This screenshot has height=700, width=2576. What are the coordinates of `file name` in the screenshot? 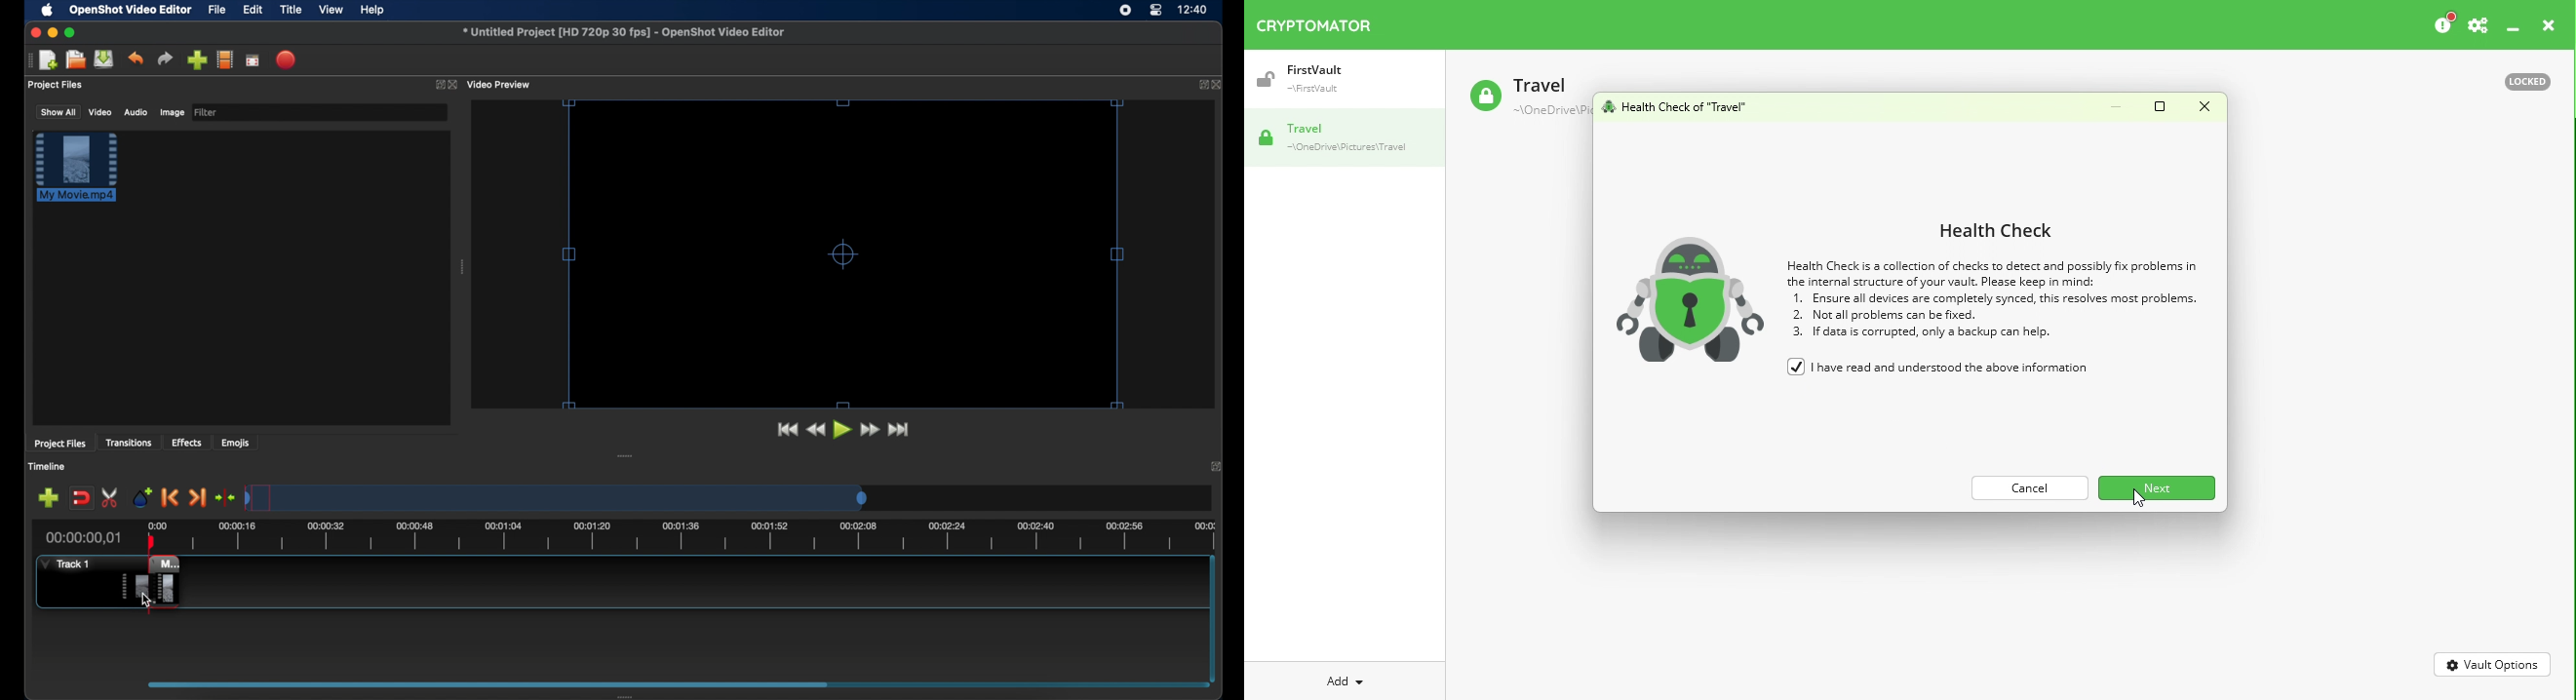 It's located at (624, 32).